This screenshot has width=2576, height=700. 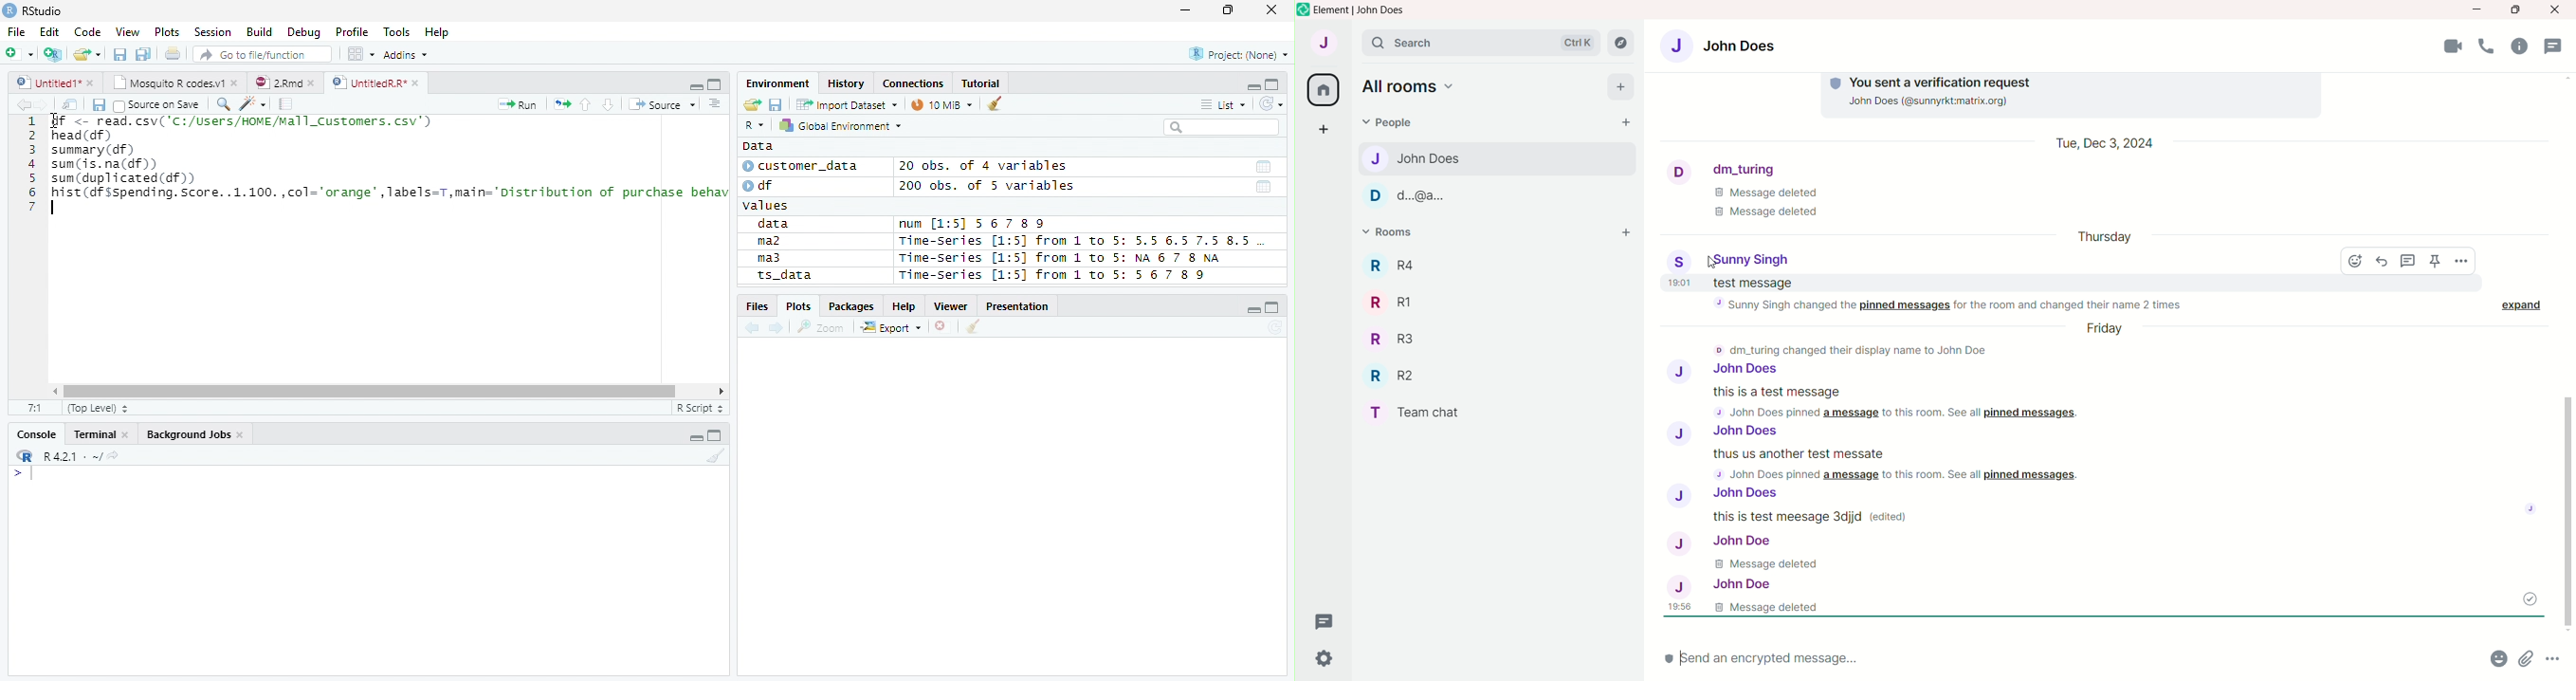 What do you see at coordinates (974, 326) in the screenshot?
I see `Clean` at bounding box center [974, 326].